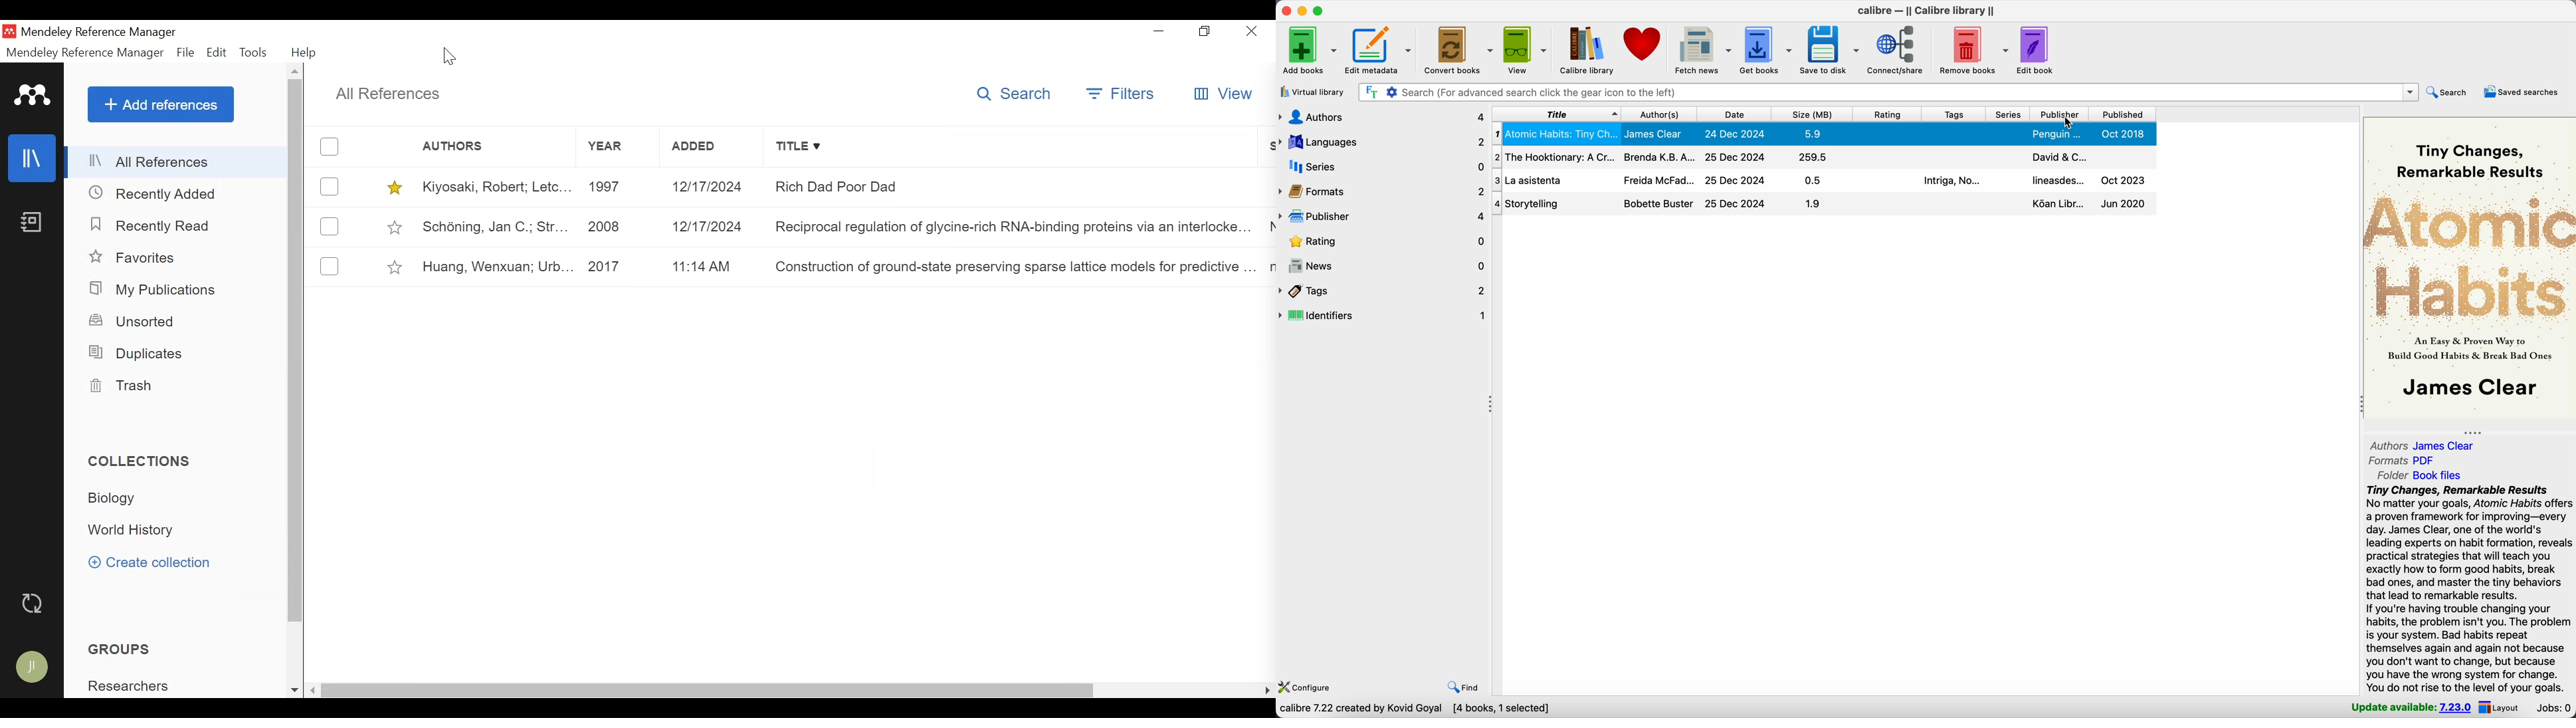 The width and height of the screenshot is (2576, 728). What do you see at coordinates (329, 186) in the screenshot?
I see `(un)select` at bounding box center [329, 186].